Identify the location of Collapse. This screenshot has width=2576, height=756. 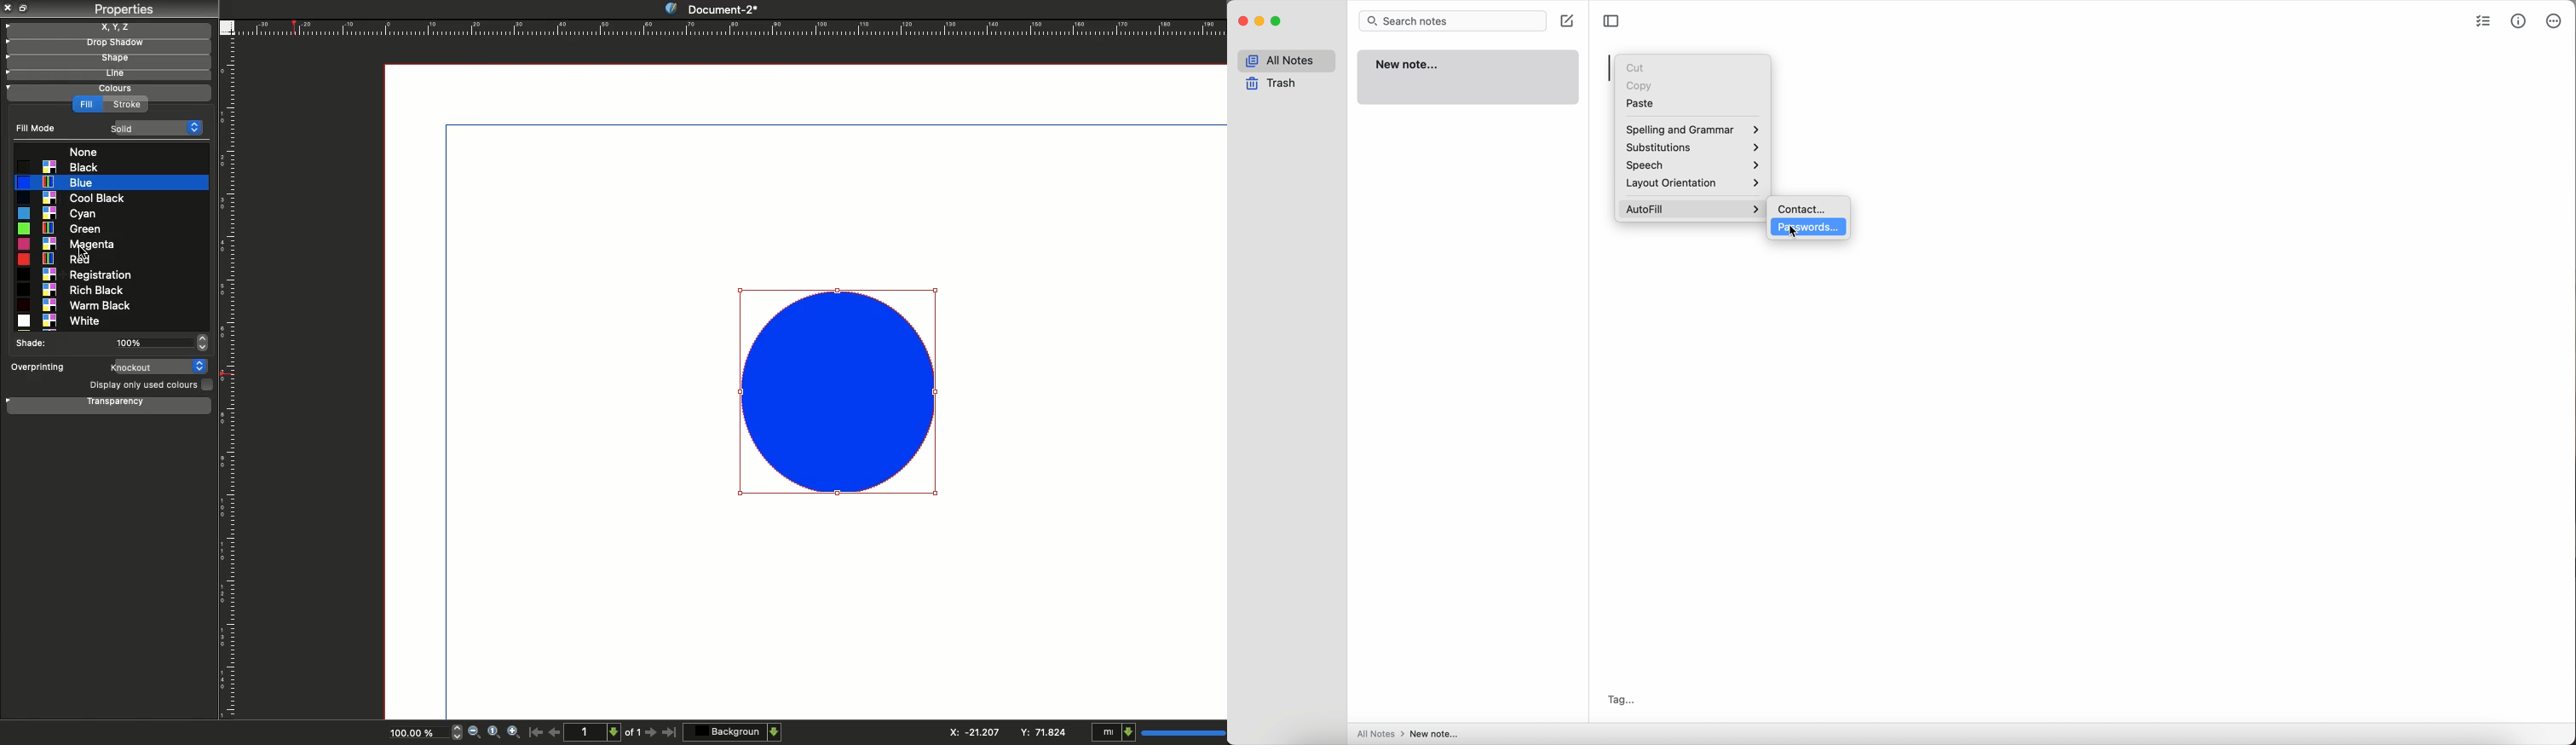
(26, 8).